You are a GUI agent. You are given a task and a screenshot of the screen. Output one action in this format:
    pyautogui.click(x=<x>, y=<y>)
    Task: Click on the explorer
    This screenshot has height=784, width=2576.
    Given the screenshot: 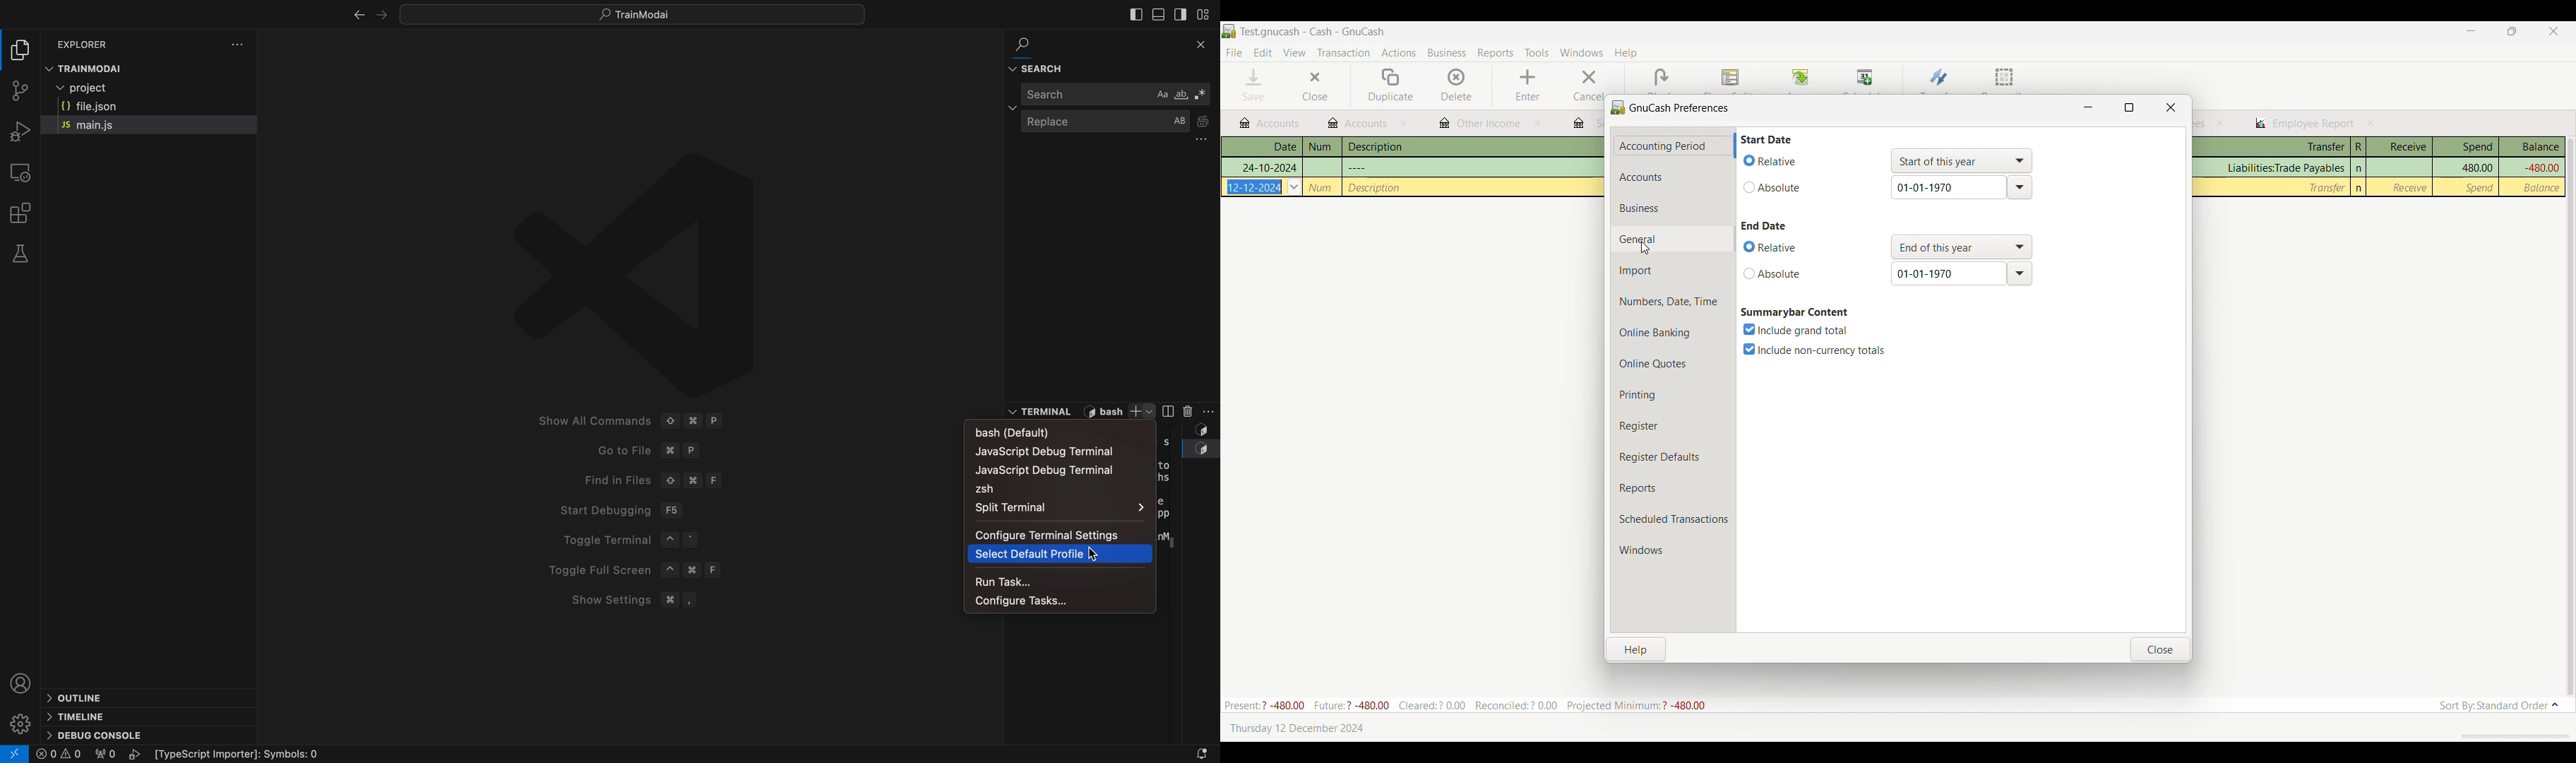 What is the action you would take?
    pyautogui.click(x=87, y=44)
    